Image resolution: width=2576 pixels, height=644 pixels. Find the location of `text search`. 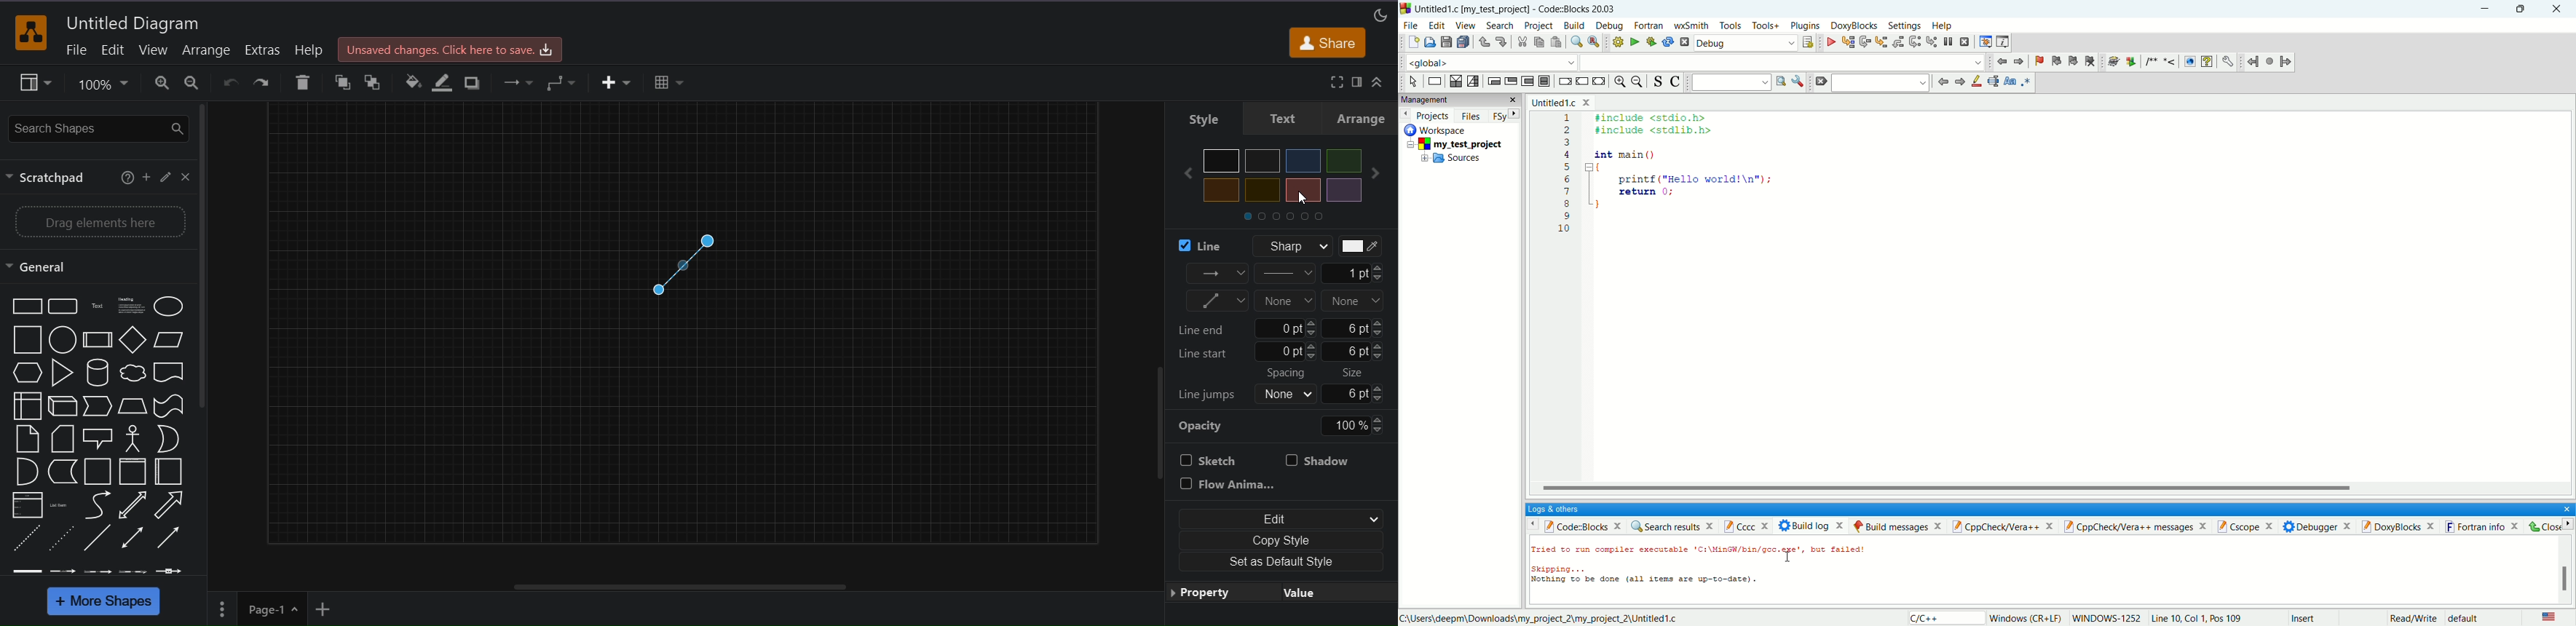

text search is located at coordinates (1731, 82).